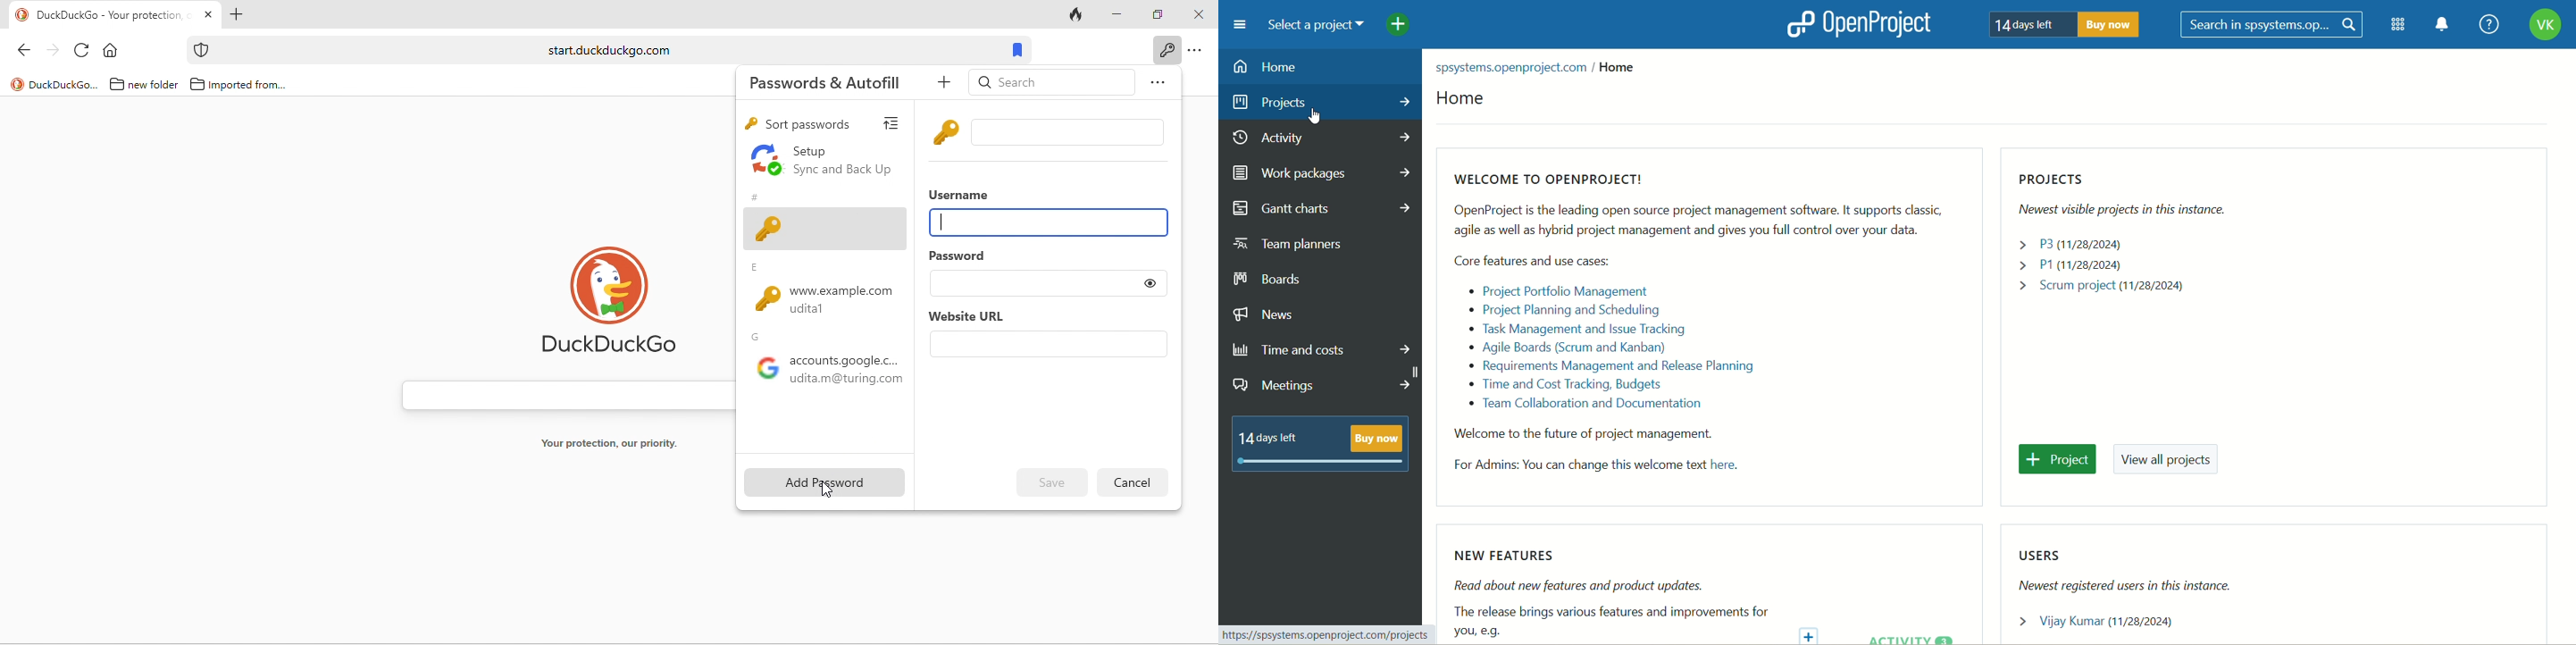 This screenshot has width=2576, height=672. I want to click on gantt charts, so click(1319, 207).